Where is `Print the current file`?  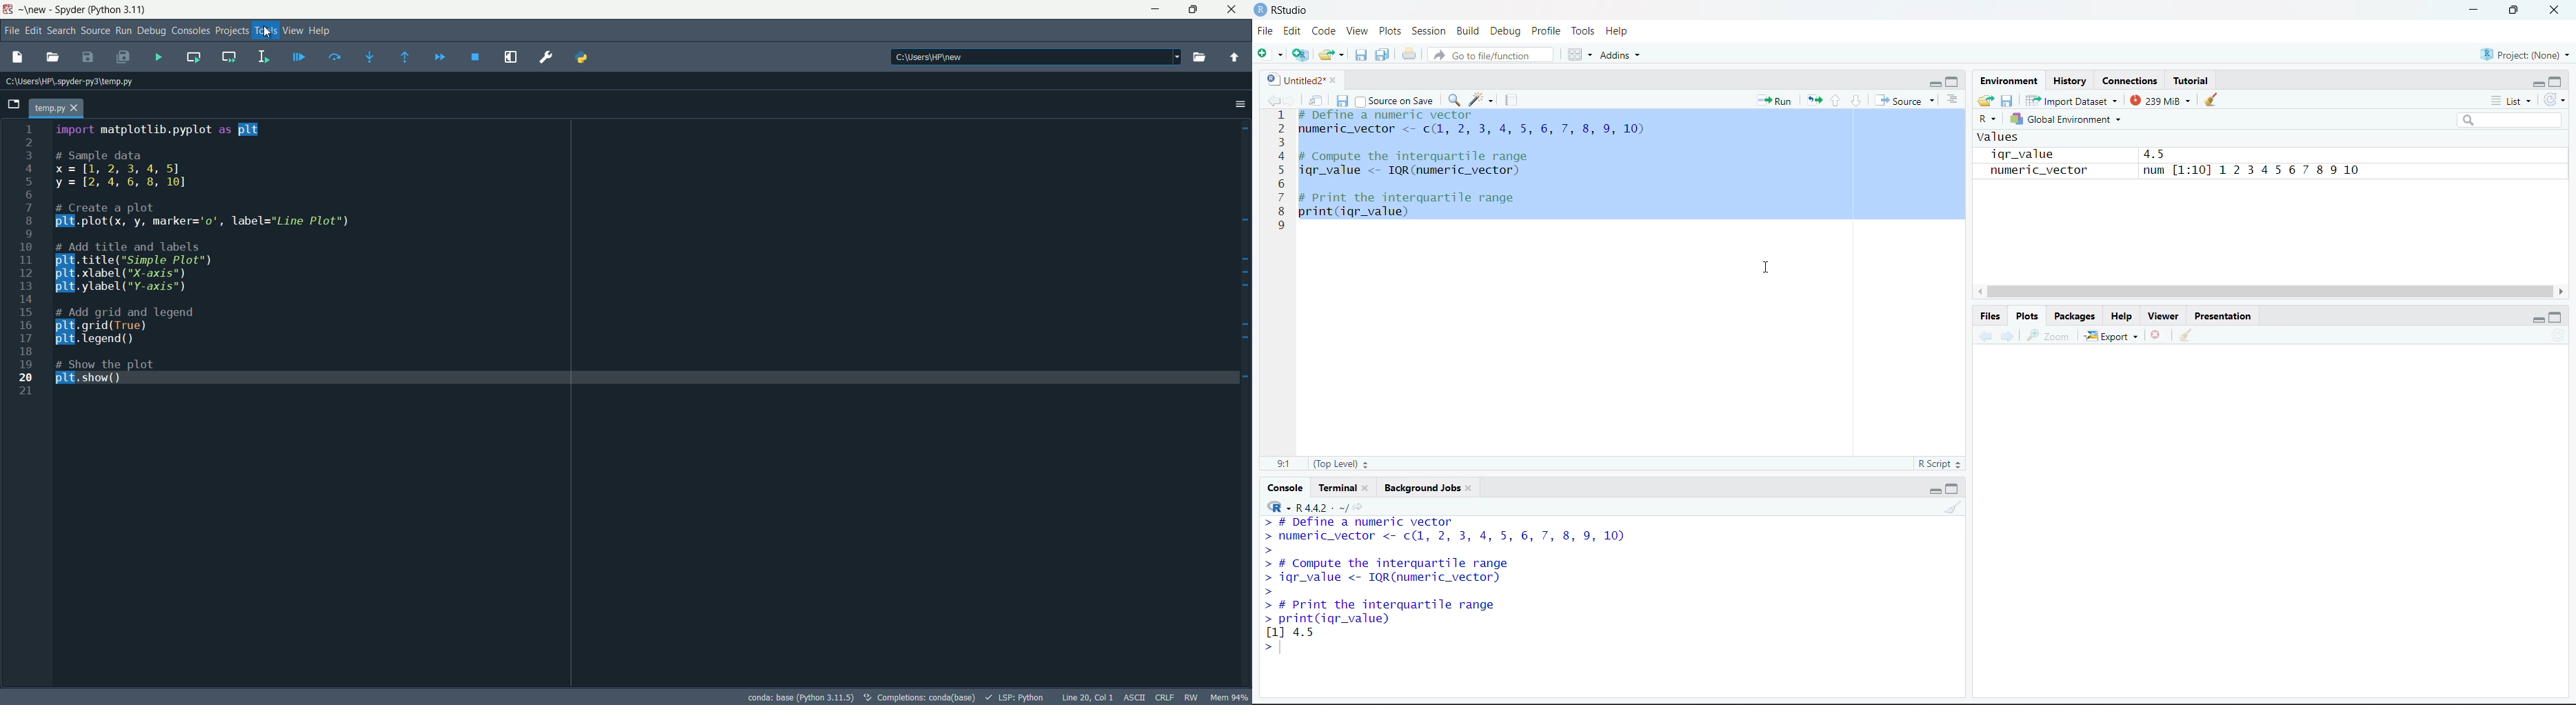
Print the current file is located at coordinates (1408, 53).